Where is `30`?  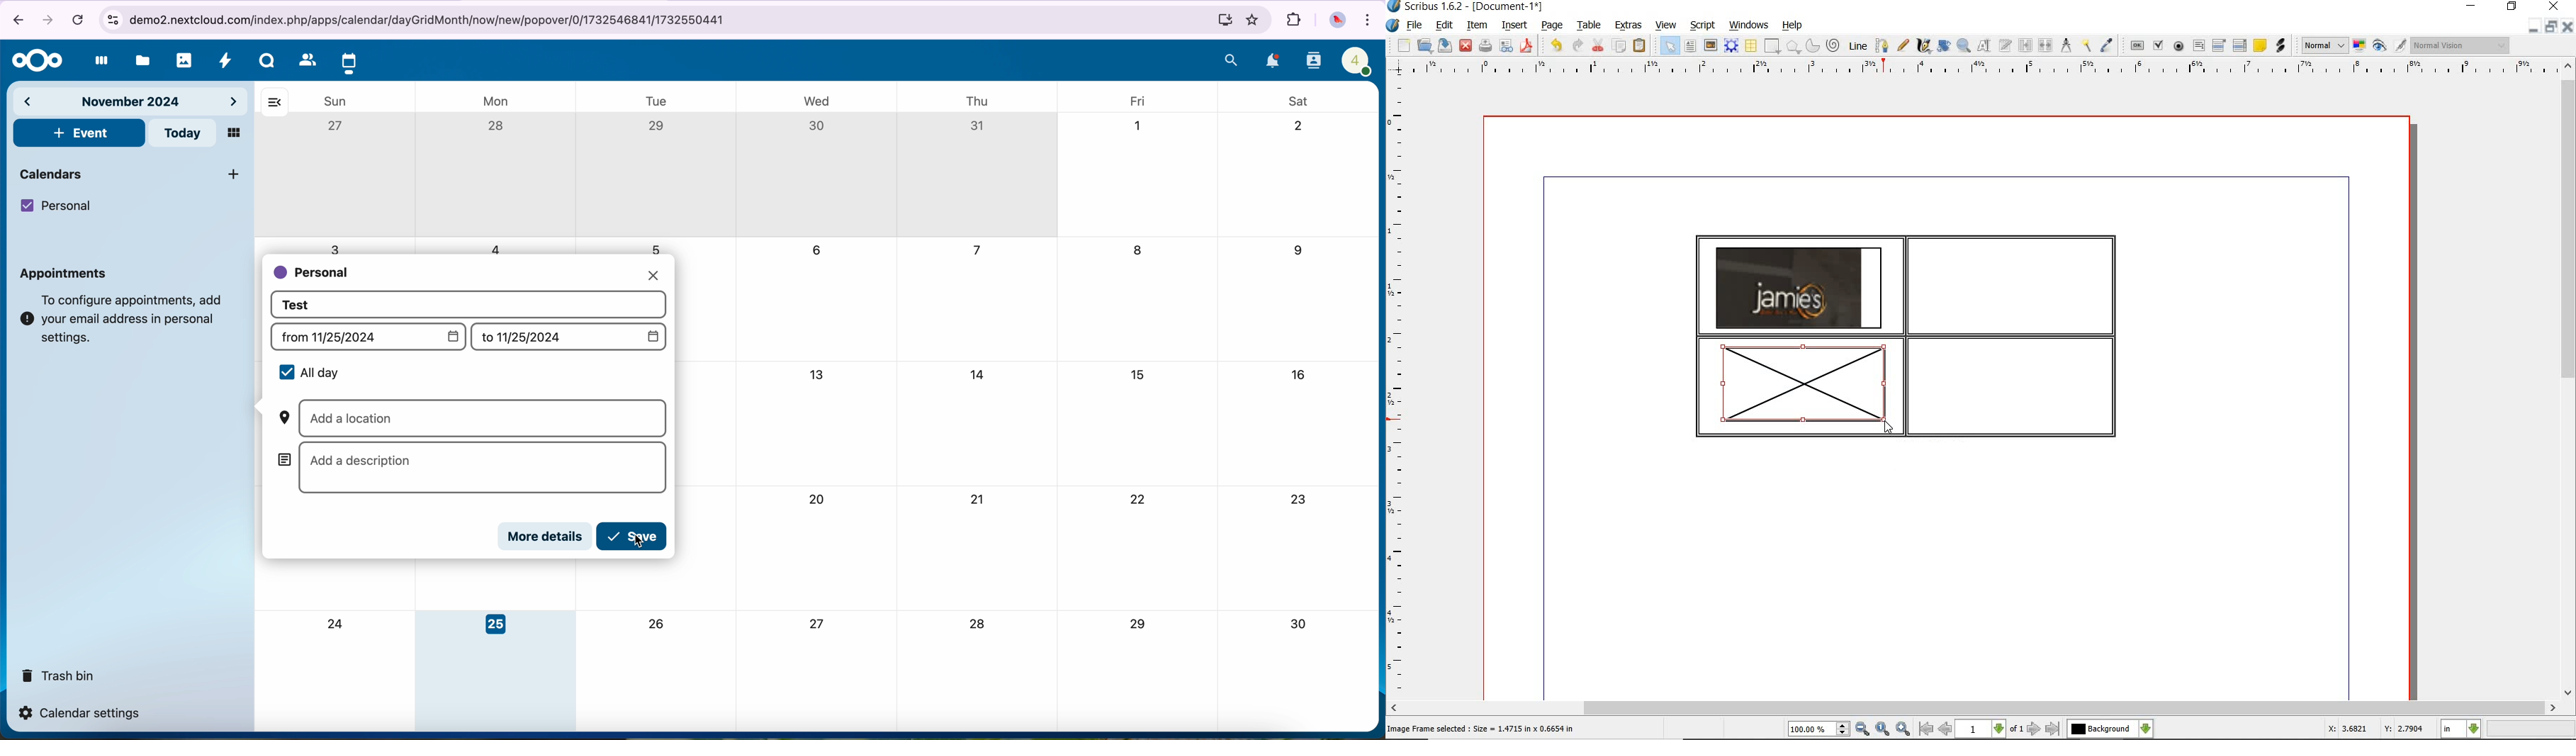
30 is located at coordinates (817, 125).